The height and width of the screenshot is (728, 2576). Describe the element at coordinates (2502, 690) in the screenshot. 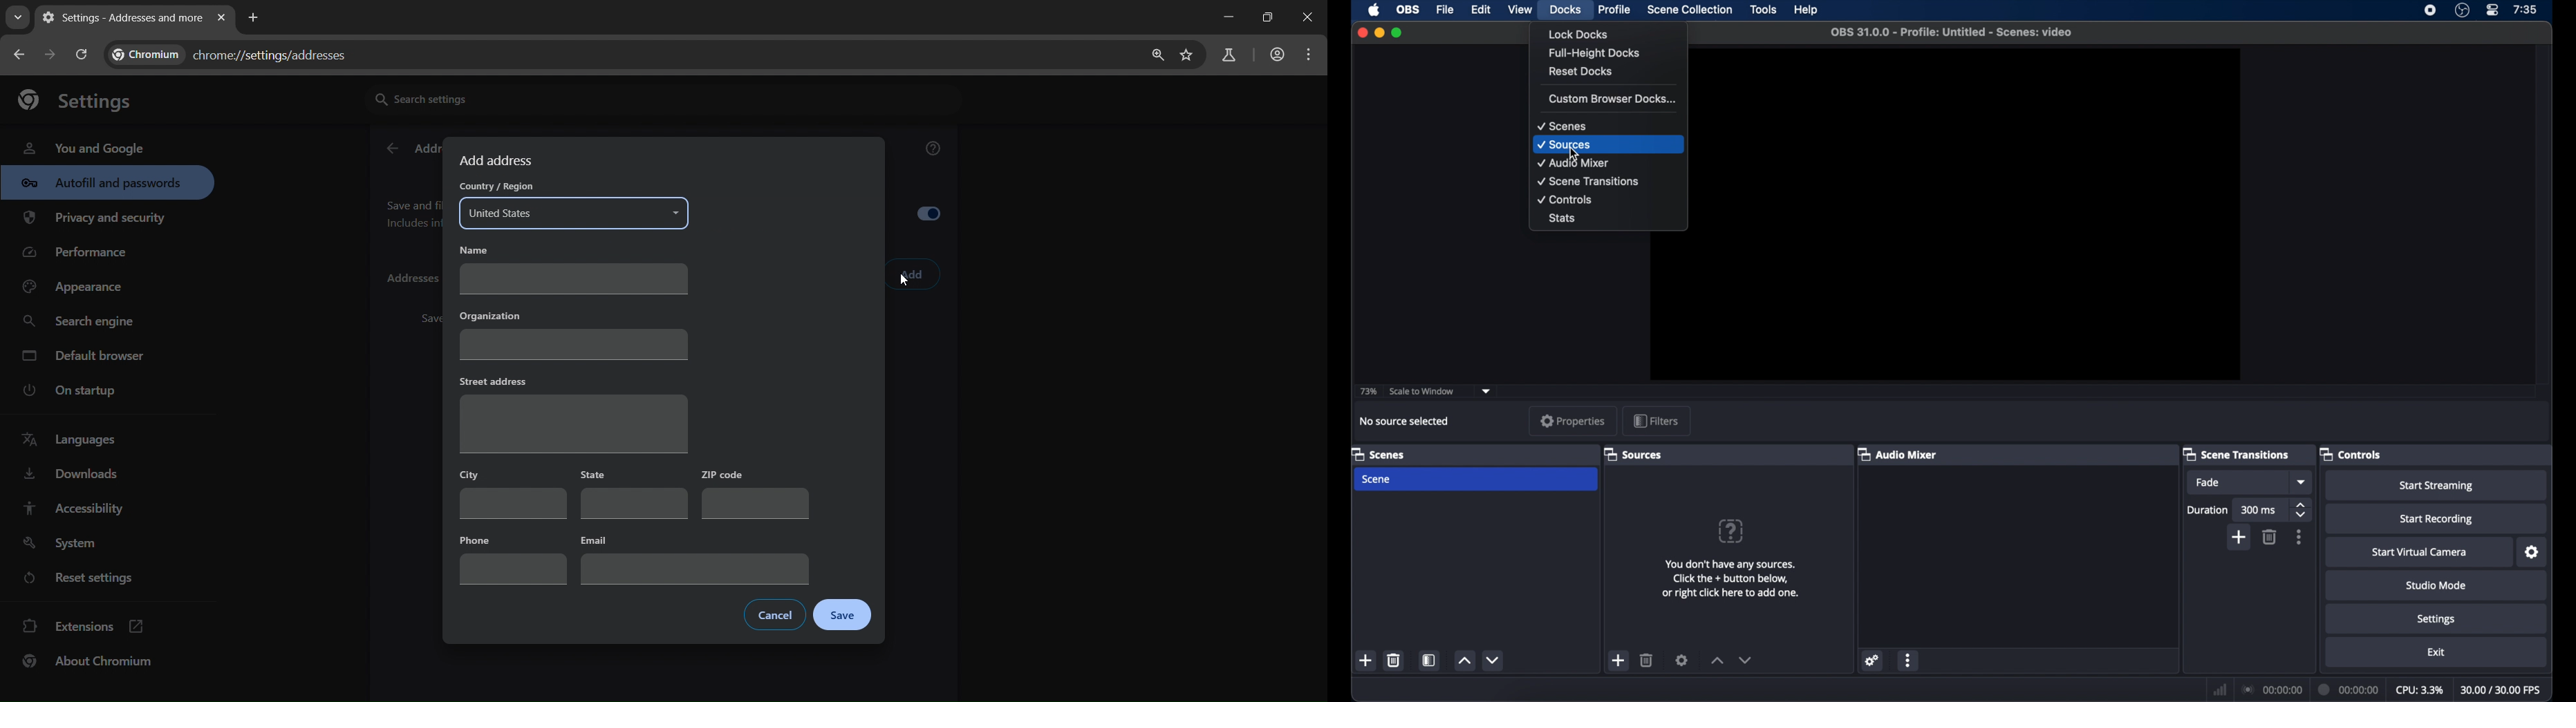

I see `fps` at that location.